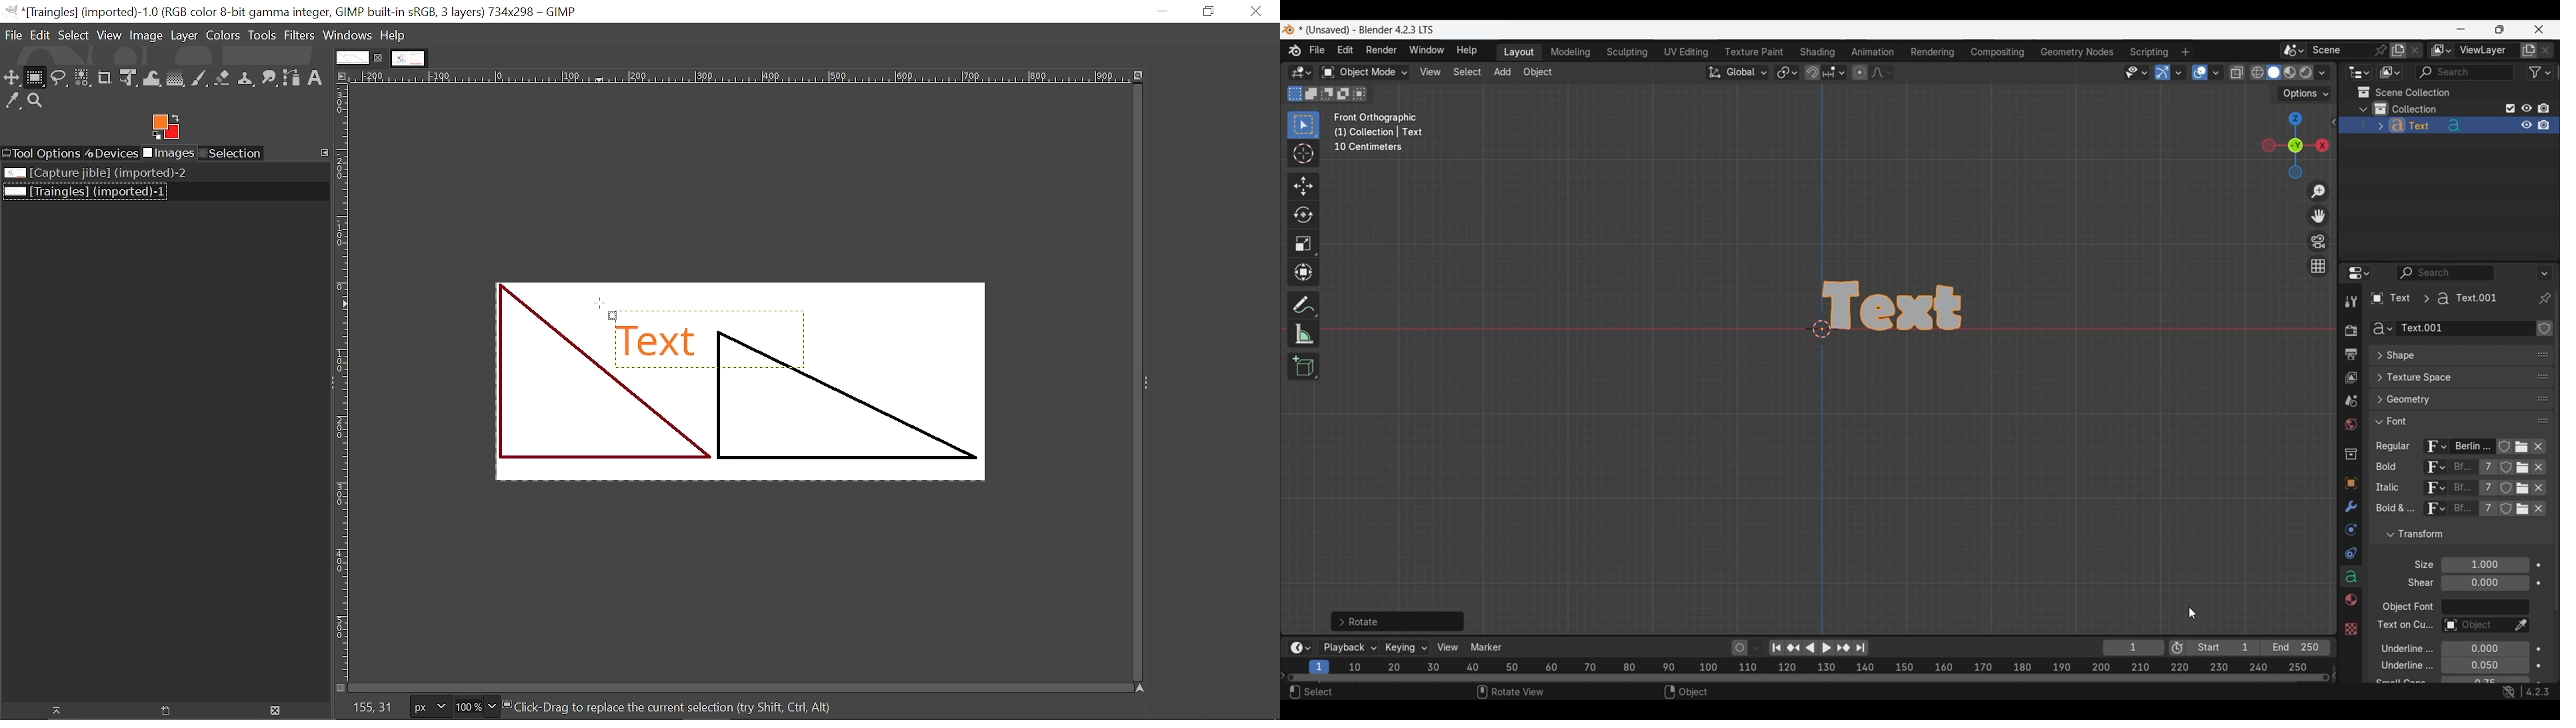 The width and height of the screenshot is (2576, 728). What do you see at coordinates (1318, 51) in the screenshot?
I see `File menu` at bounding box center [1318, 51].